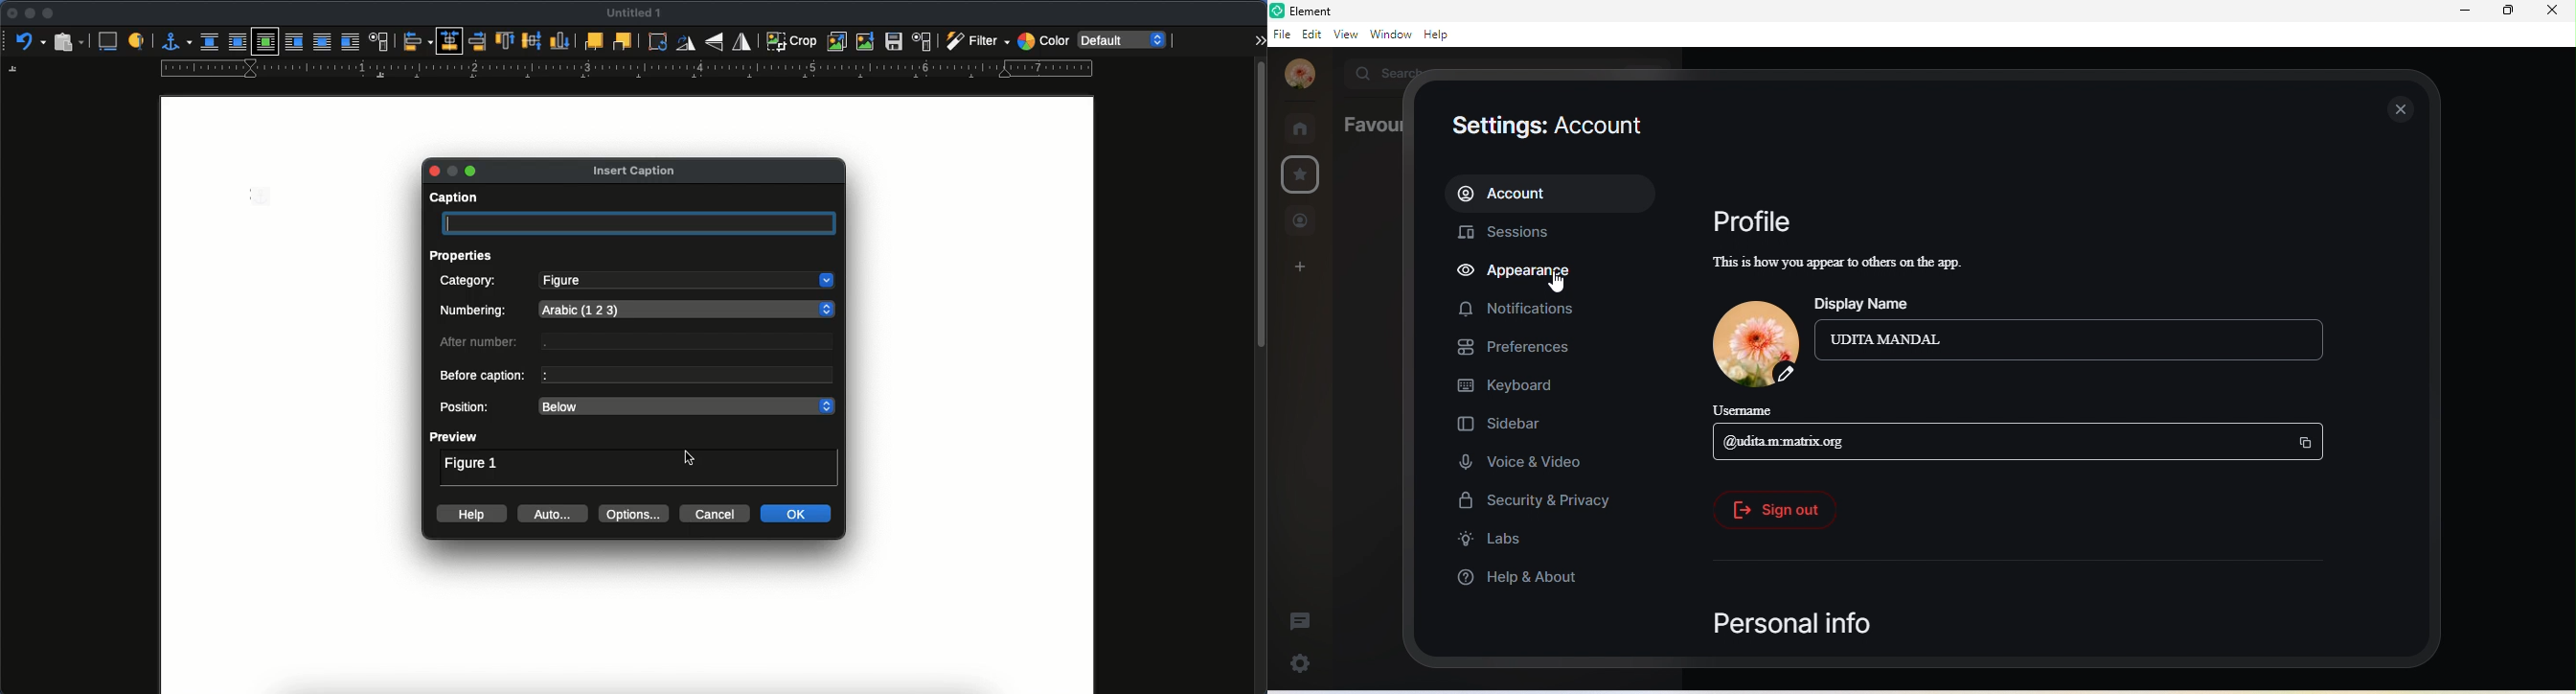 Image resolution: width=2576 pixels, height=700 pixels. Describe the element at coordinates (1438, 35) in the screenshot. I see `help` at that location.